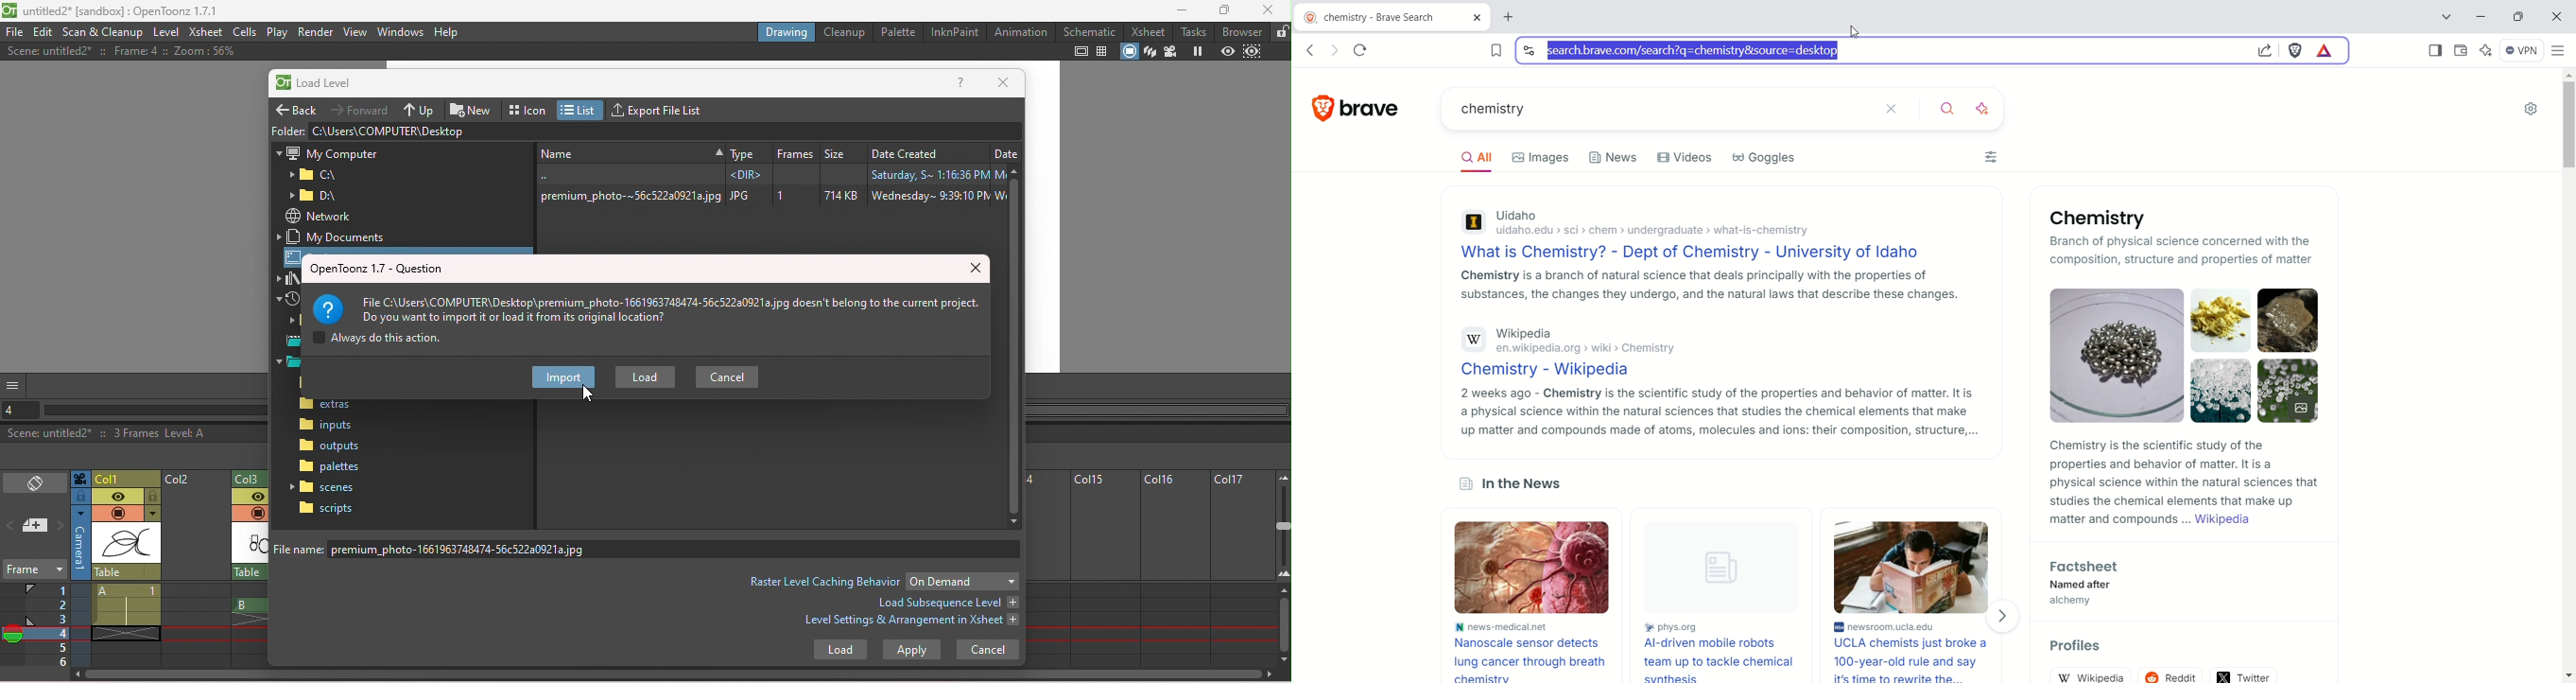  What do you see at coordinates (1987, 109) in the screenshot?
I see `leo AI` at bounding box center [1987, 109].